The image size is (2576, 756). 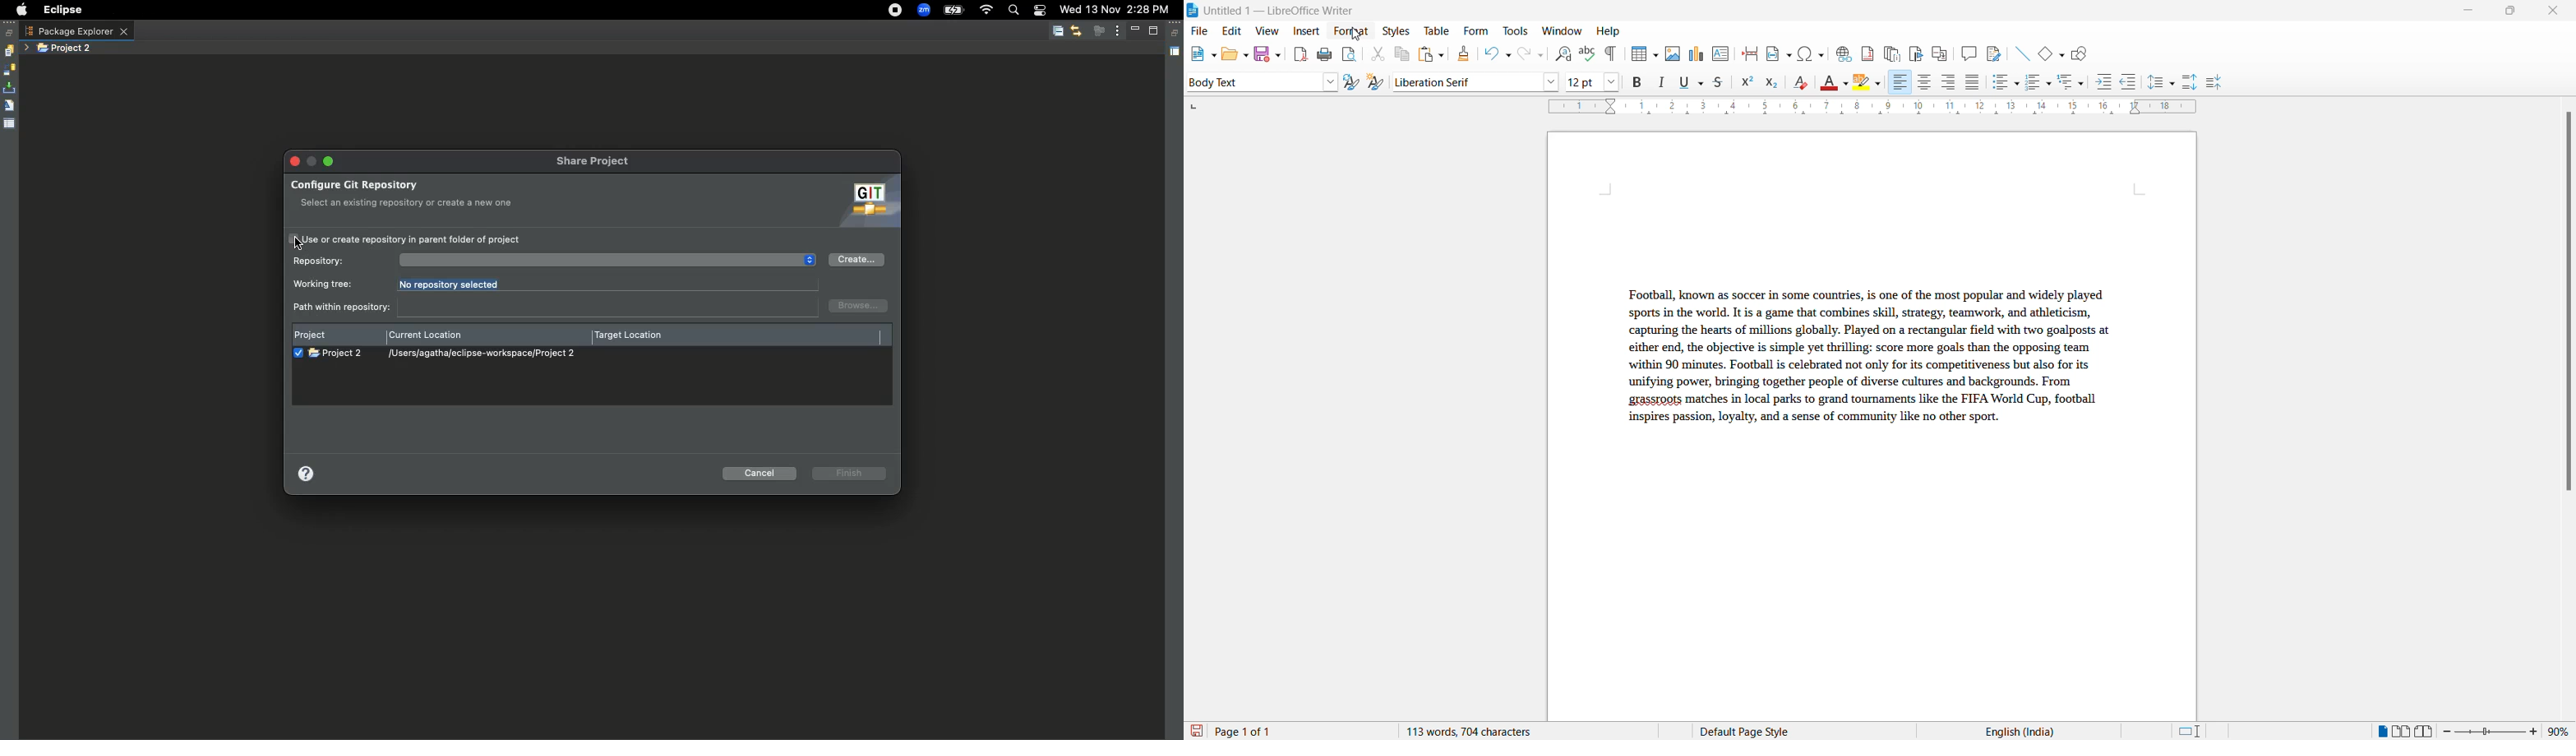 What do you see at coordinates (1483, 731) in the screenshot?
I see `words and character count ` at bounding box center [1483, 731].